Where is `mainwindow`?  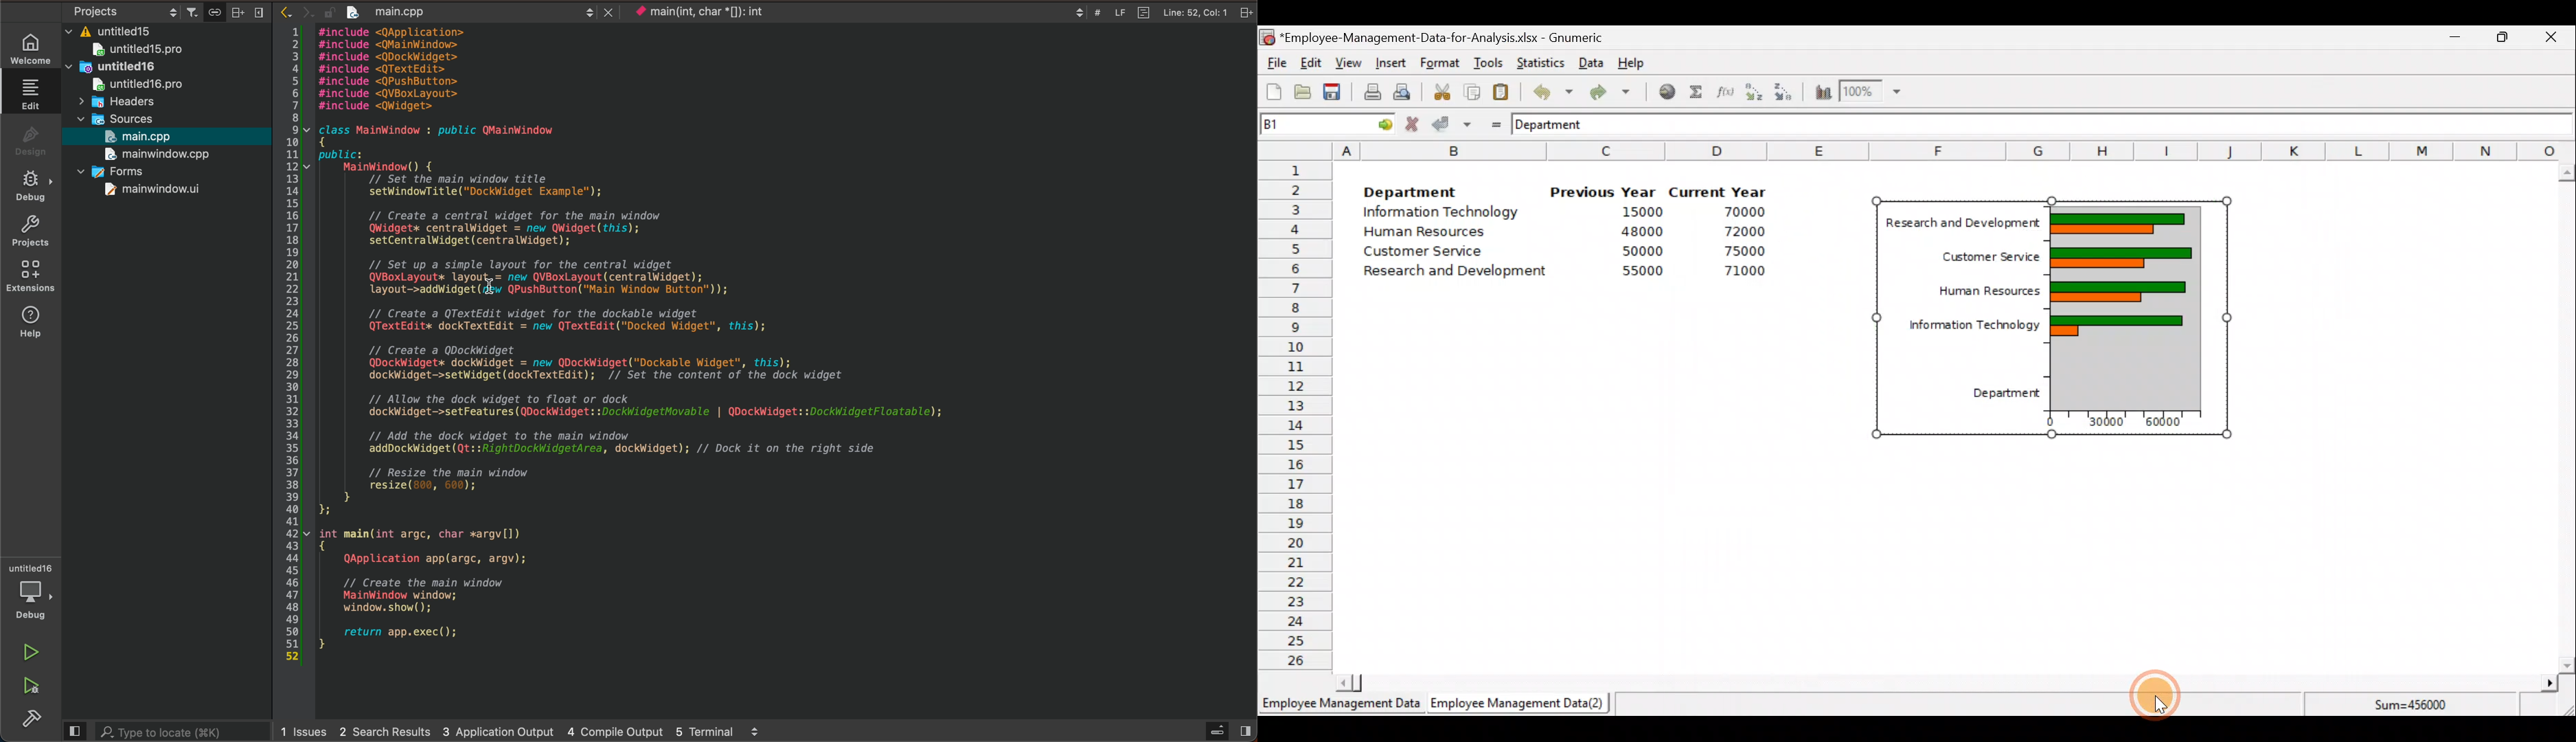 mainwindow is located at coordinates (151, 190).